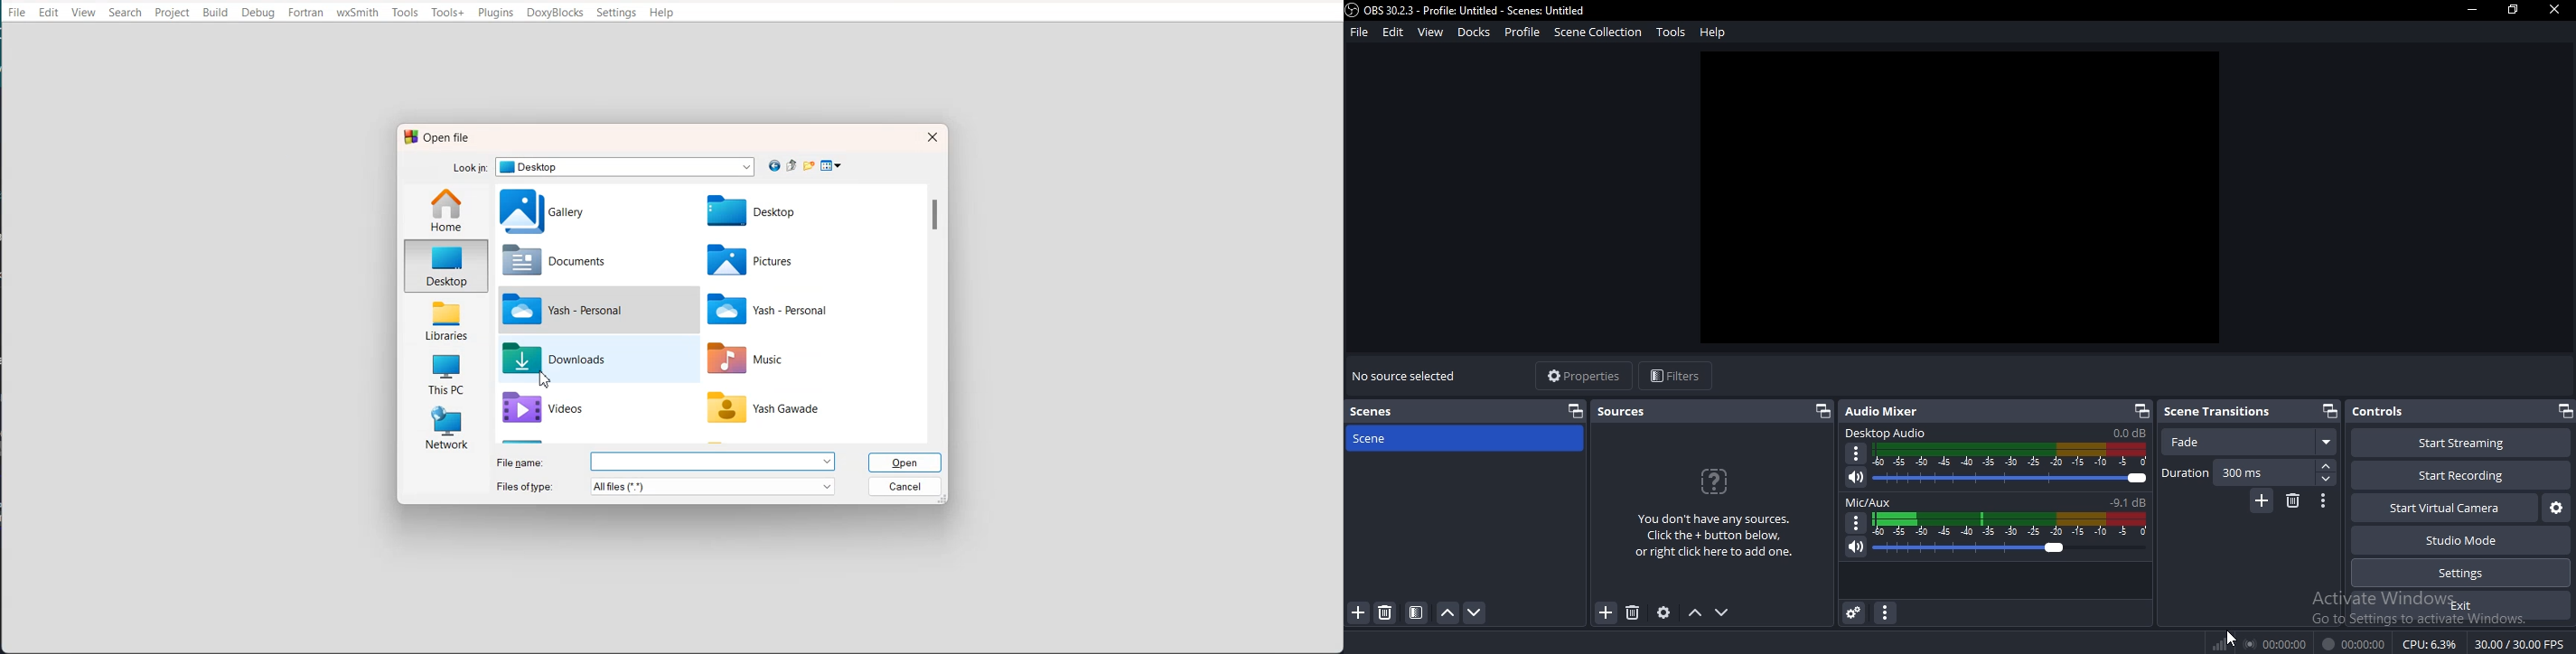 The width and height of the screenshot is (2576, 672). I want to click on delete scene, so click(1386, 615).